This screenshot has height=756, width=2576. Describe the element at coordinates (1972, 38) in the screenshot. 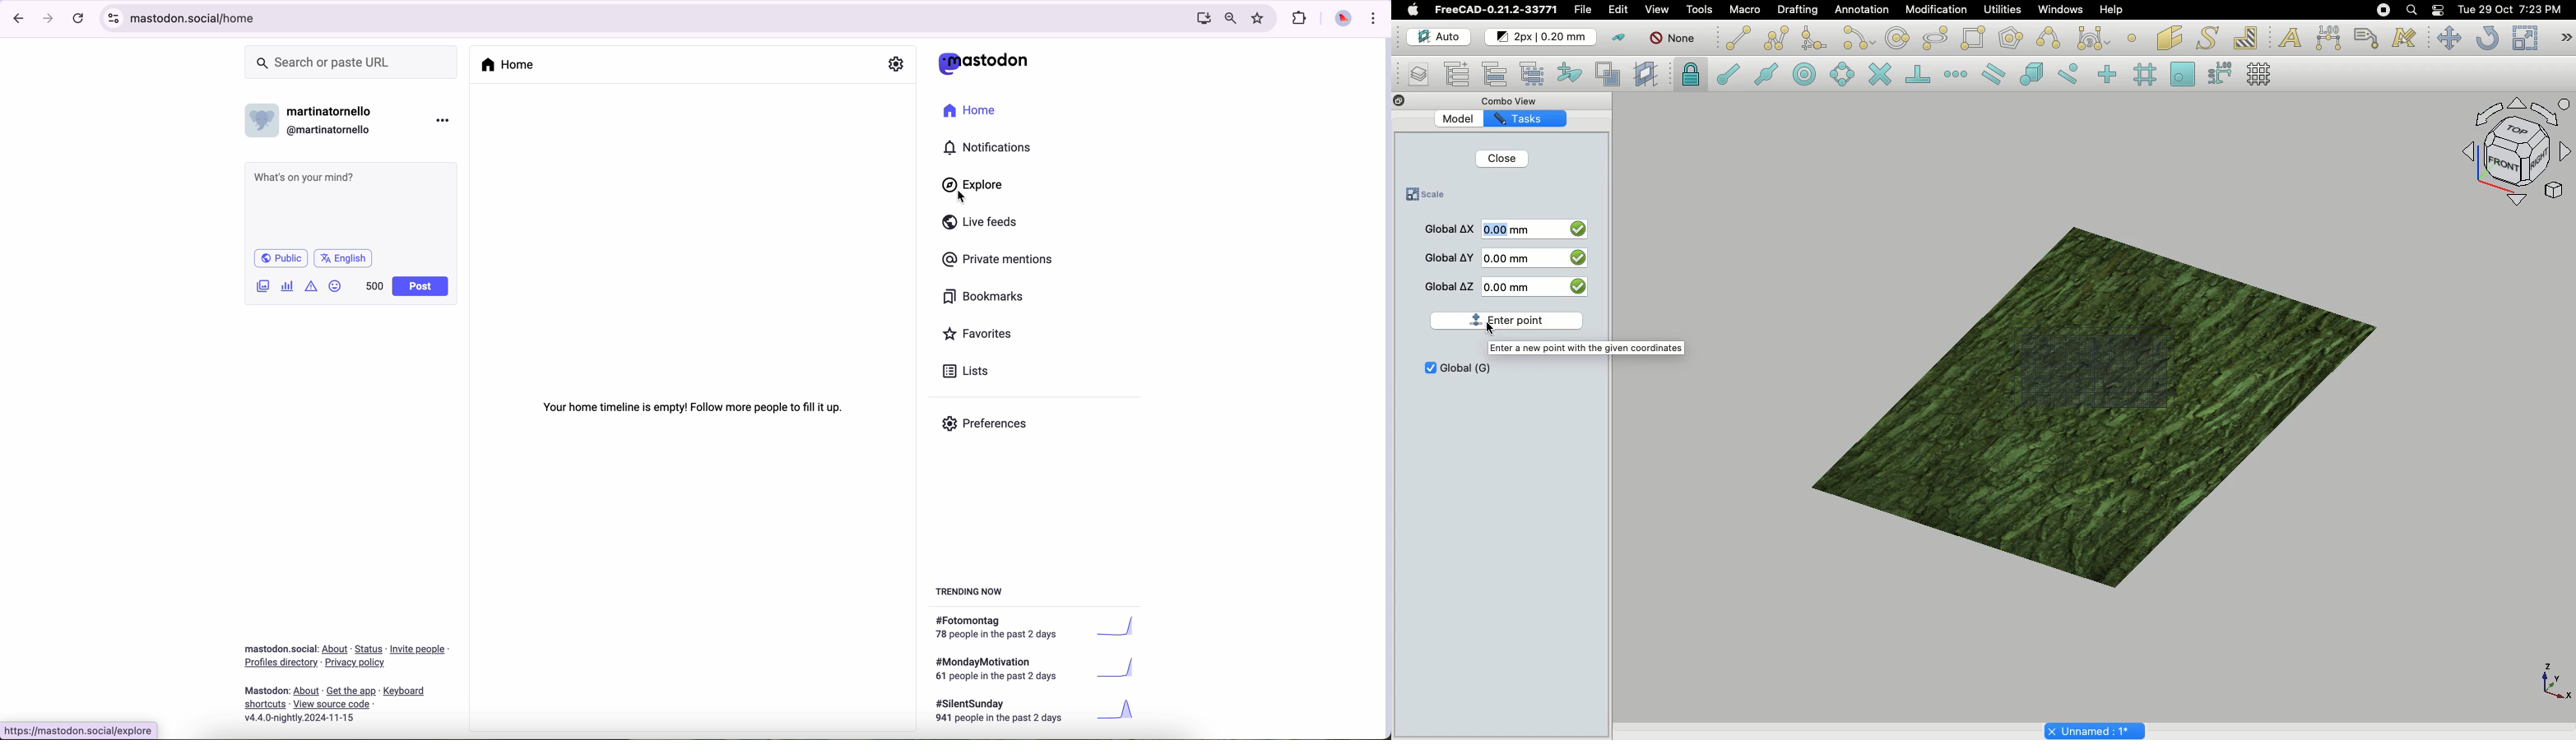

I see `Rectangle` at that location.